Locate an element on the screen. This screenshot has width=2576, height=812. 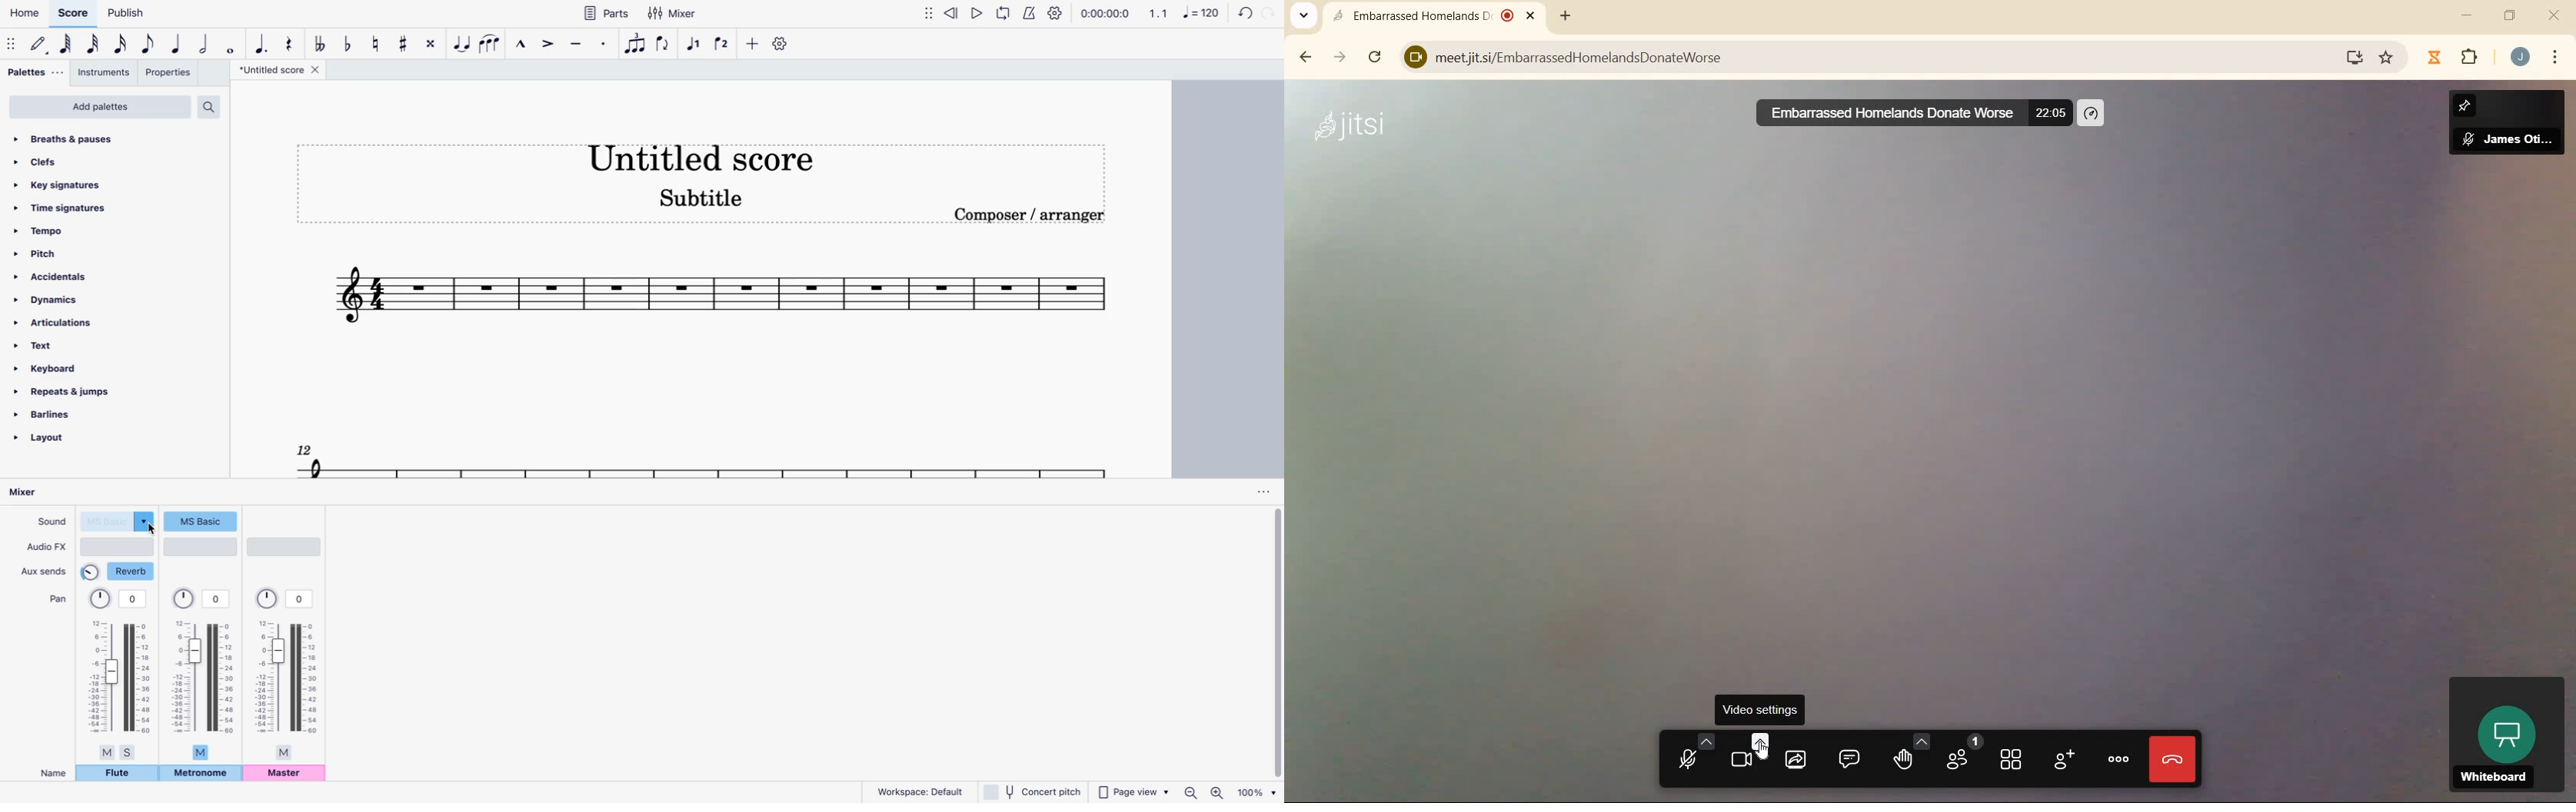
toggle double sharp is located at coordinates (434, 43).